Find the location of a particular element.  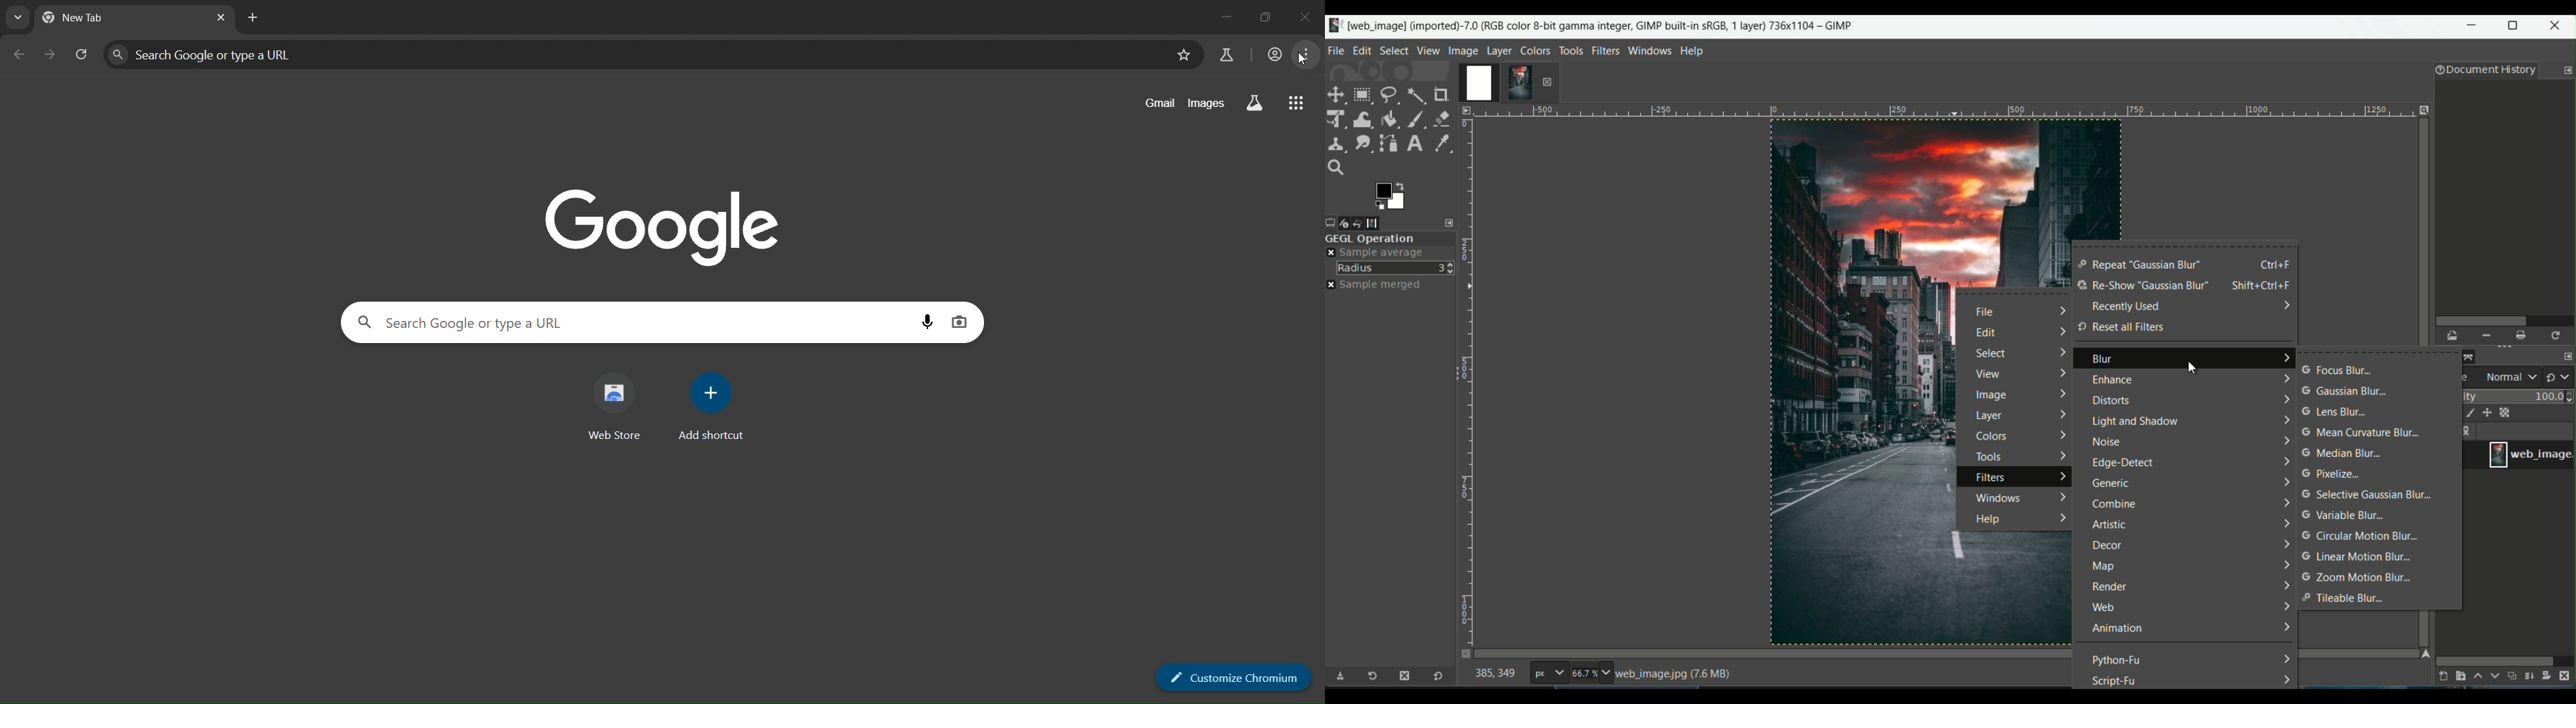

description is located at coordinates (1676, 674).